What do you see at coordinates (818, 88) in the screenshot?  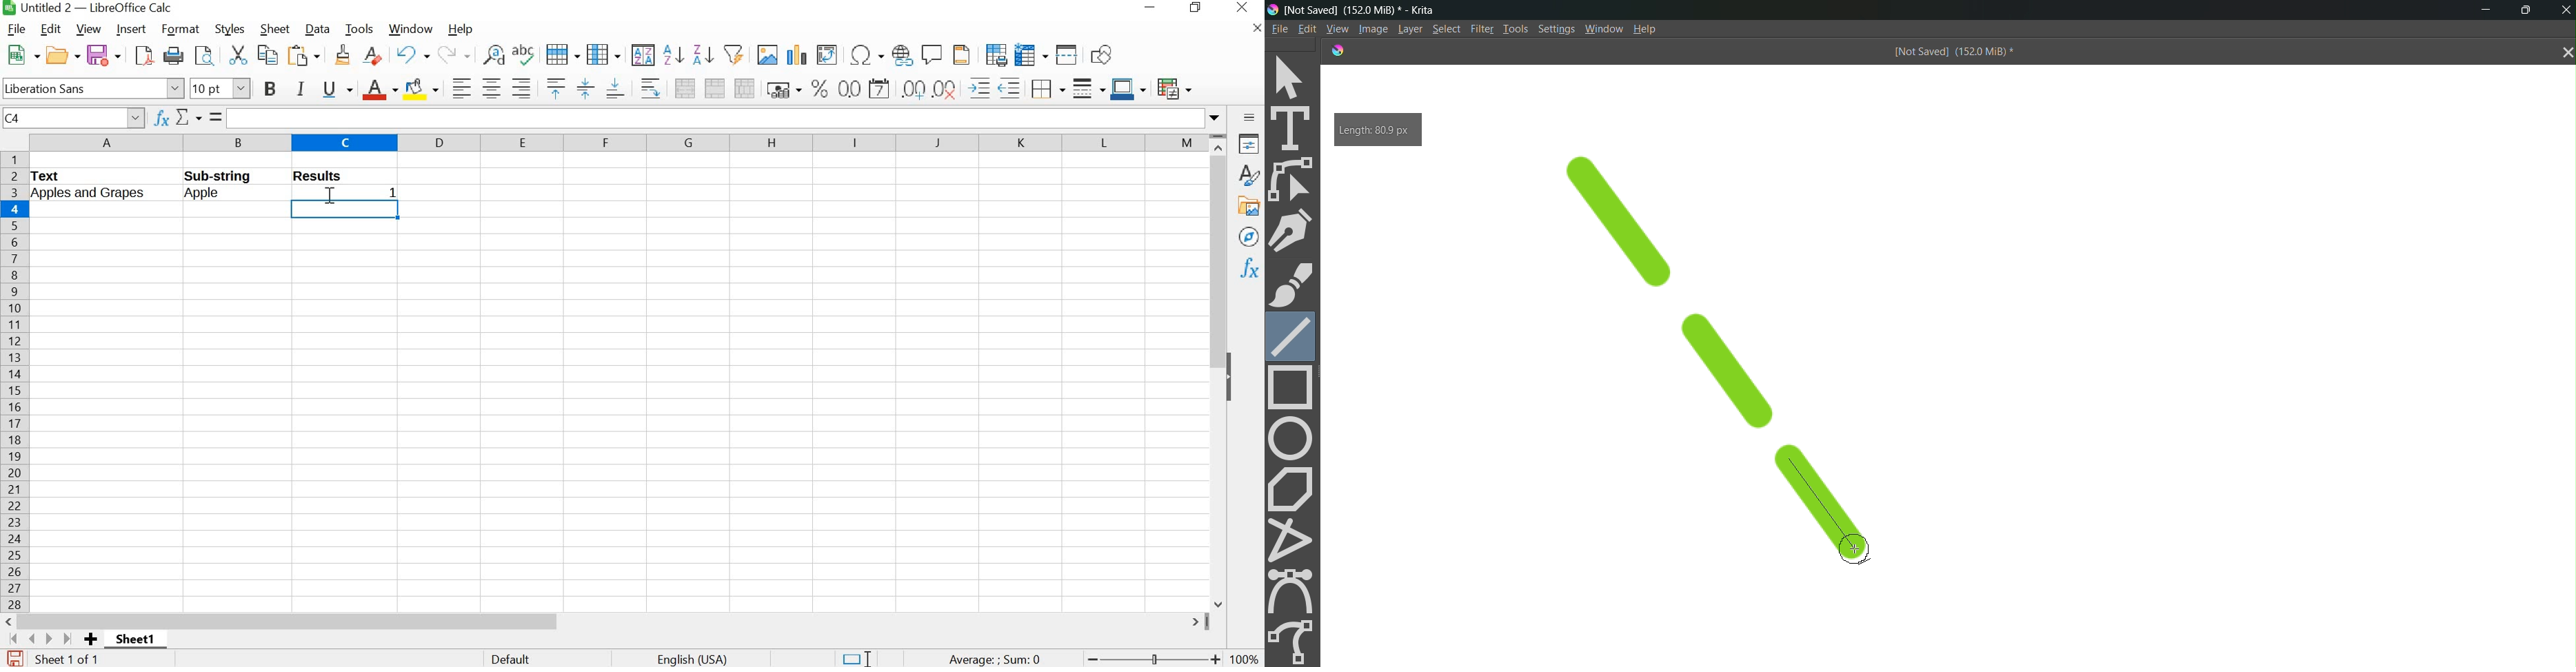 I see `format as percent` at bounding box center [818, 88].